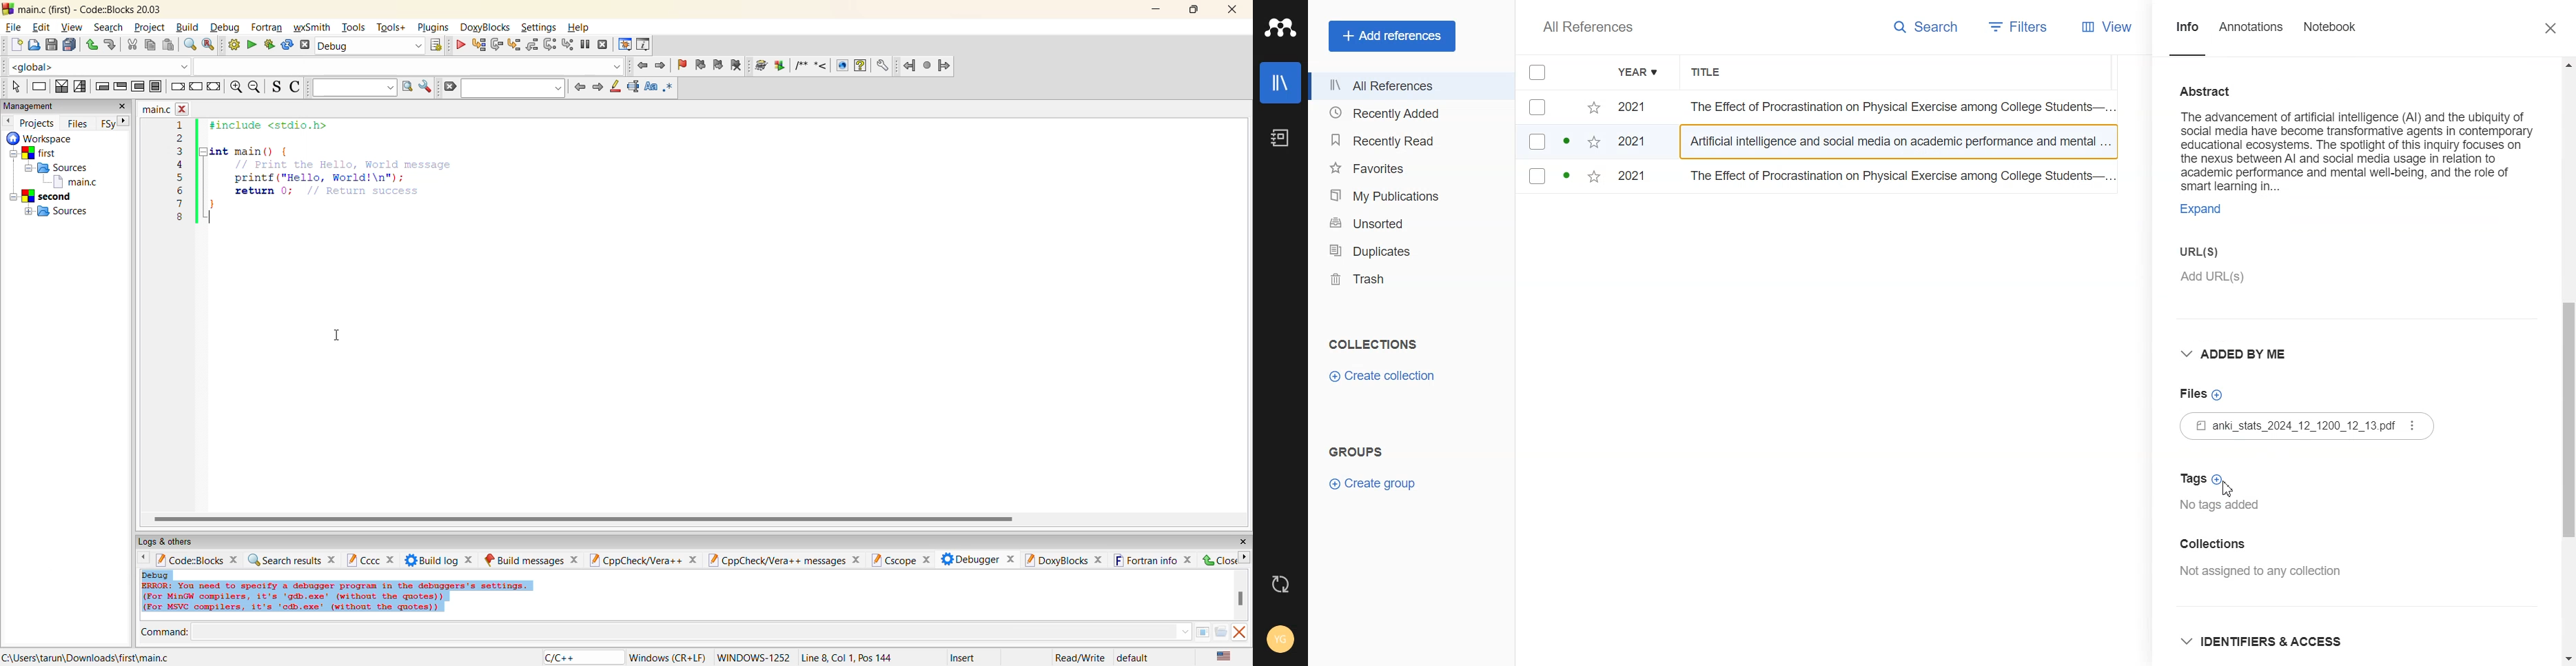 Image resolution: width=2576 pixels, height=672 pixels. I want to click on toggle bookmarks, so click(683, 65).